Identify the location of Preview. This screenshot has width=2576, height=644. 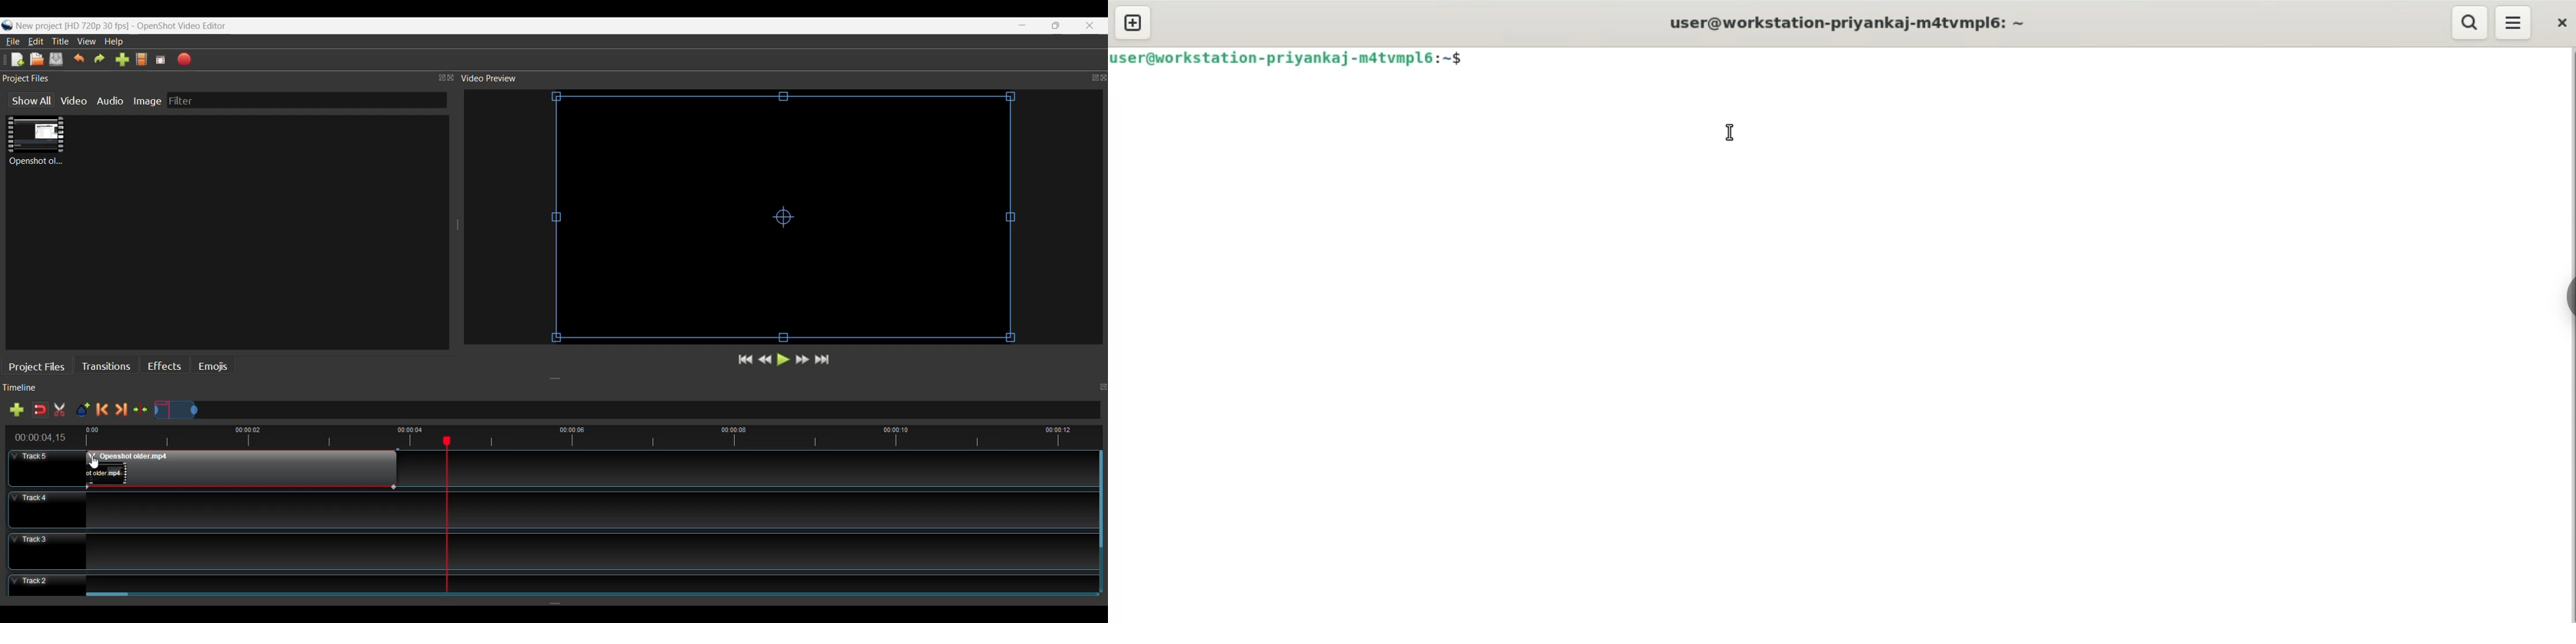
(766, 361).